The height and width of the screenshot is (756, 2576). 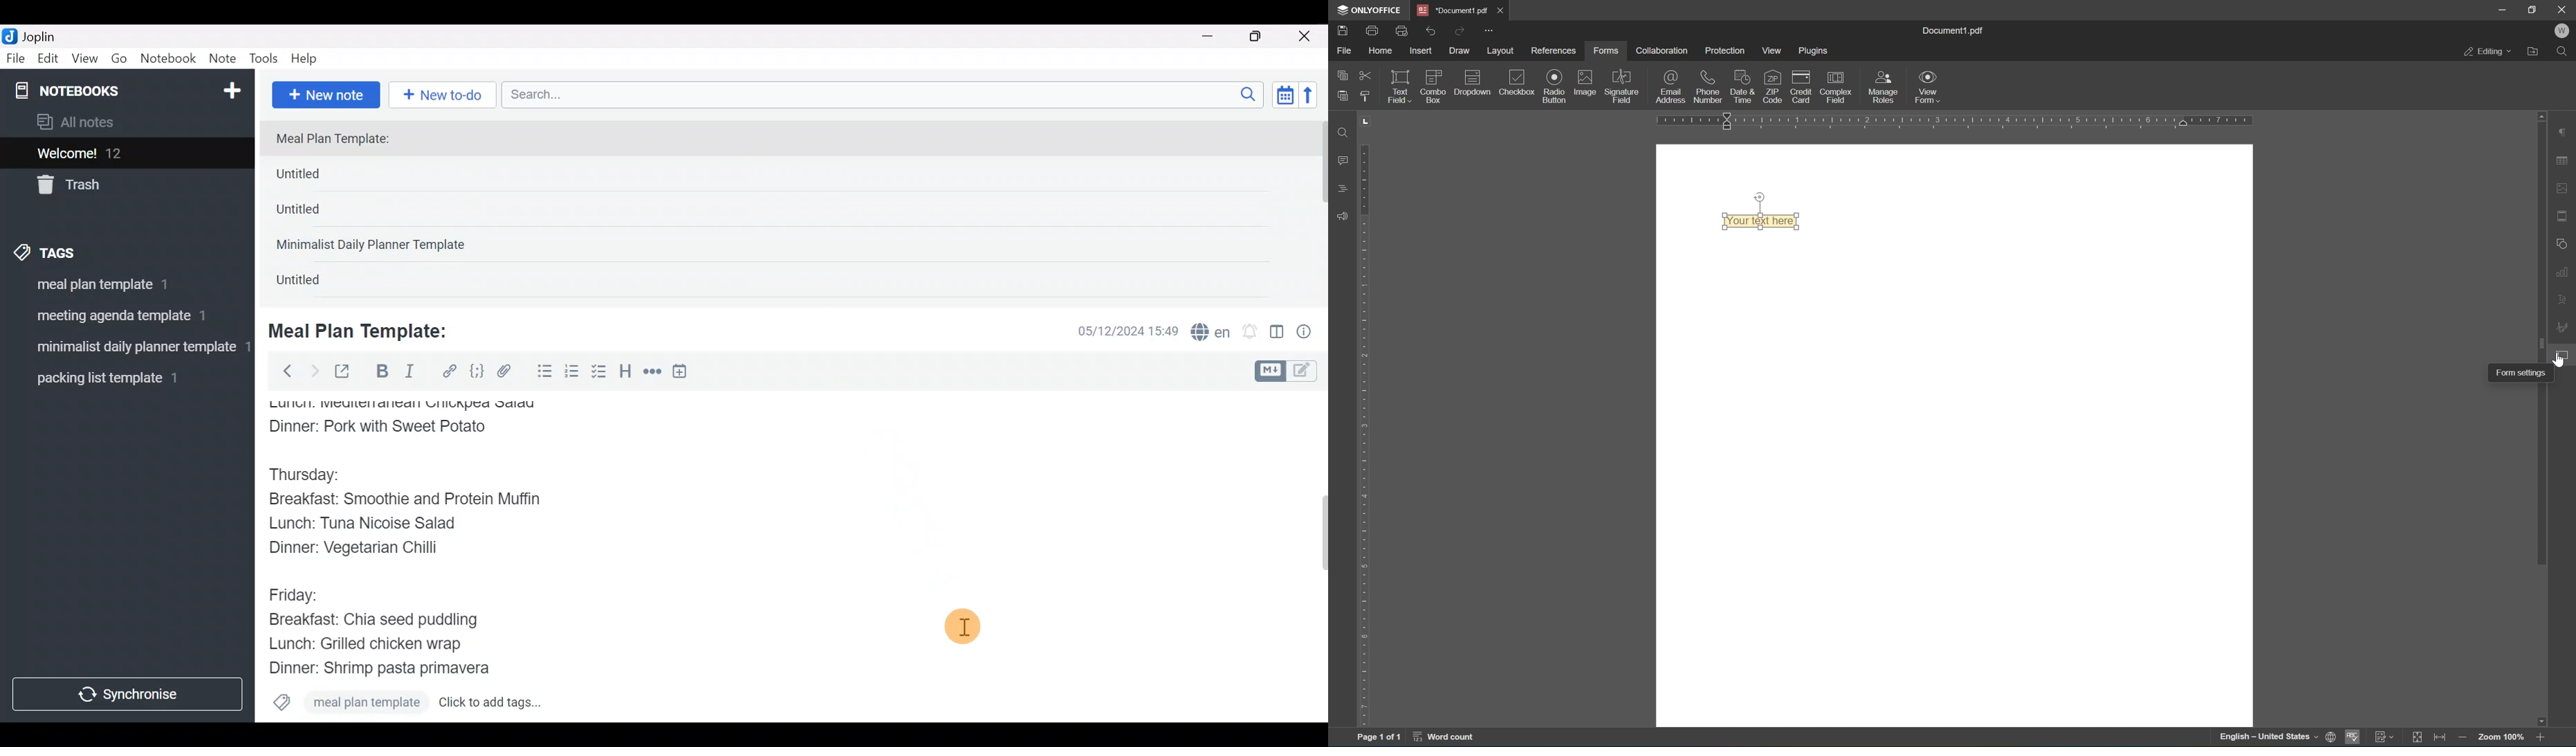 I want to click on Breakfast: Smoothie and Protein Muffin, so click(x=405, y=502).